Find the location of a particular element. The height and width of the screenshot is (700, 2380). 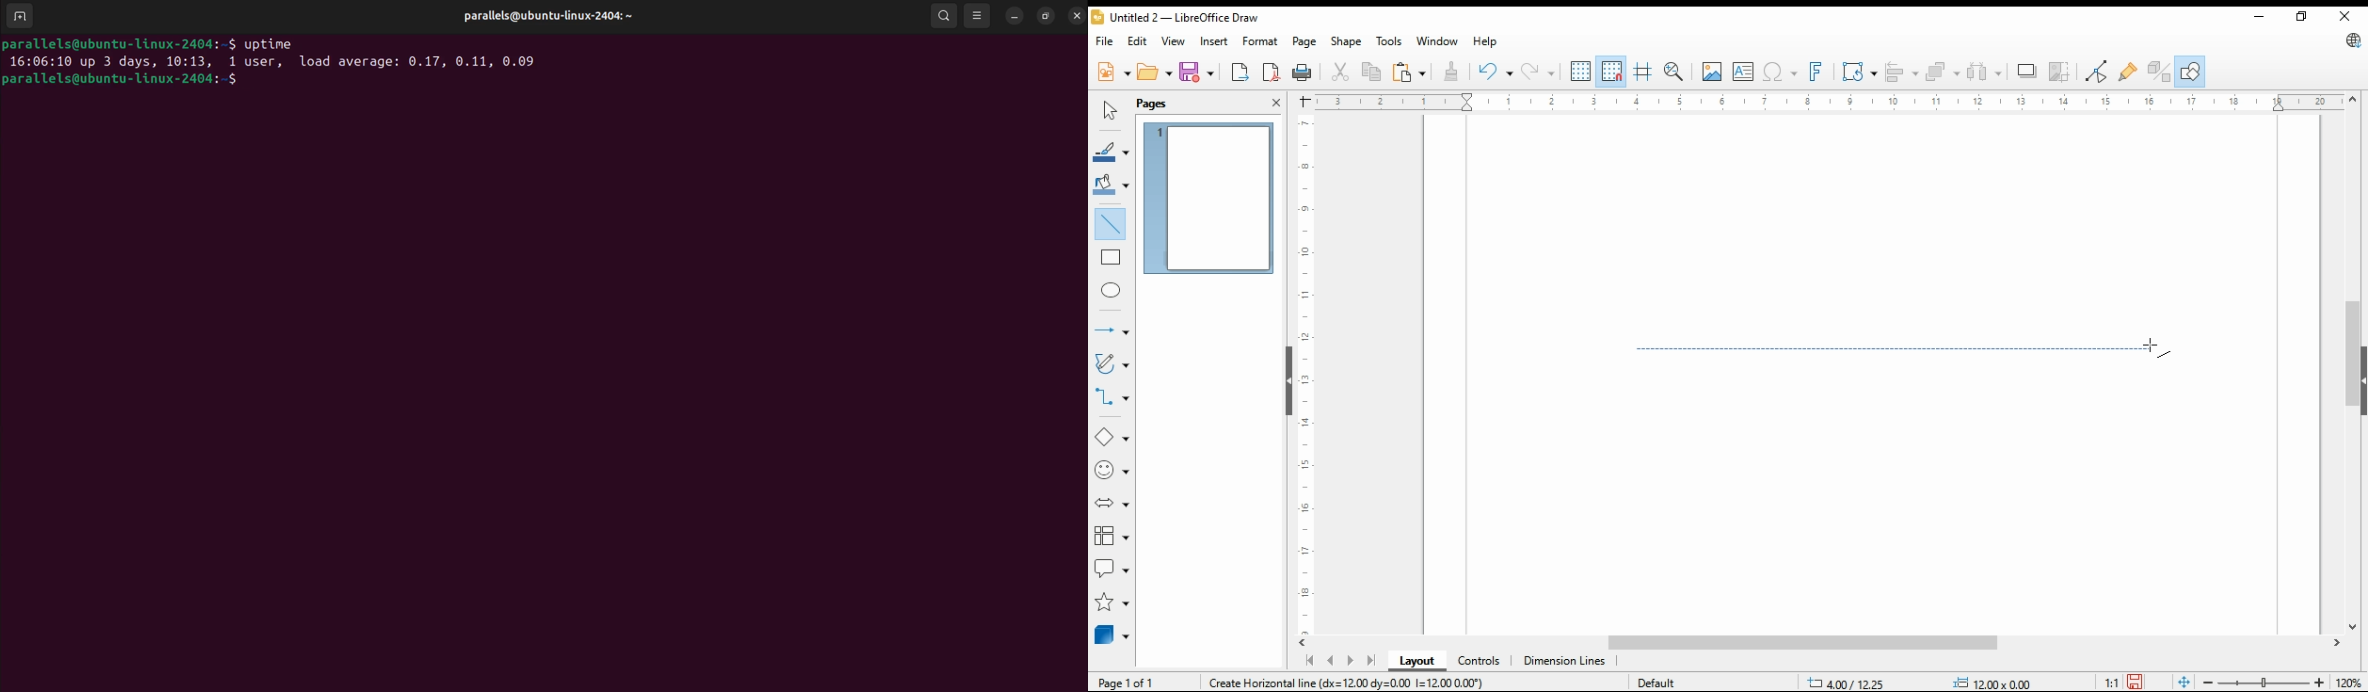

curves and polygons is located at coordinates (1110, 365).